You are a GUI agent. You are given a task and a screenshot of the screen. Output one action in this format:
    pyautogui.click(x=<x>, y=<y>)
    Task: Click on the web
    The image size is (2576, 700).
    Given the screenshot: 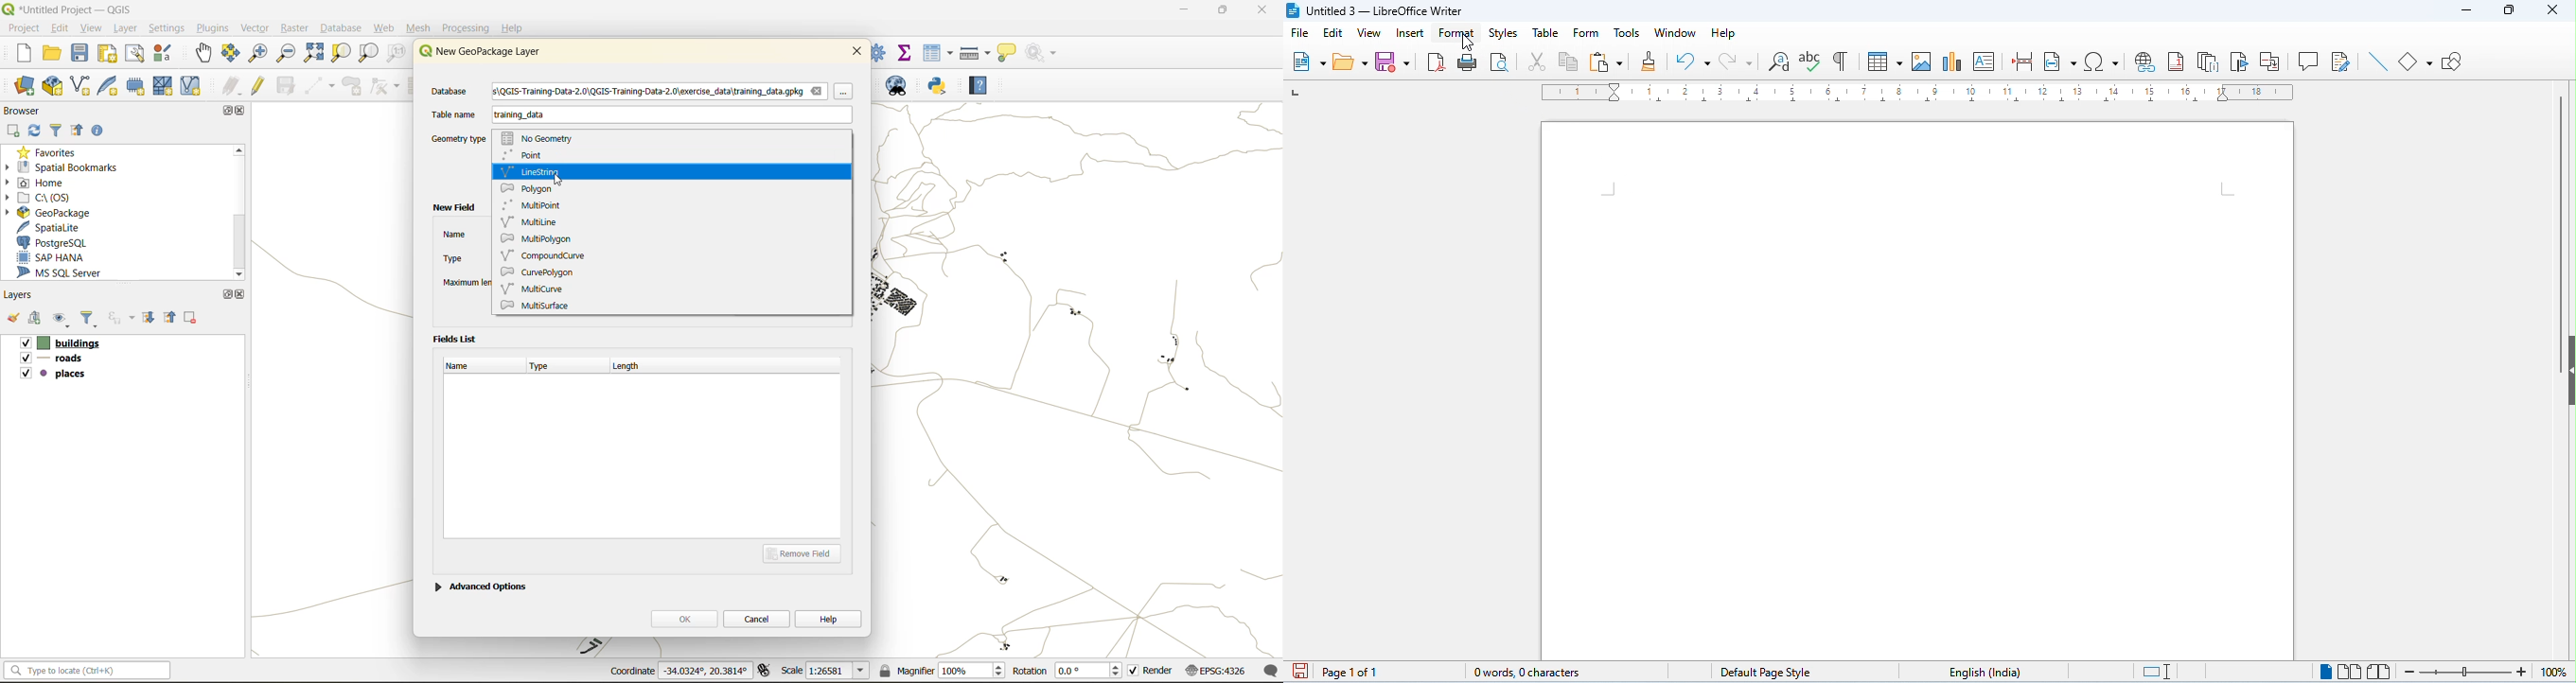 What is the action you would take?
    pyautogui.click(x=385, y=28)
    